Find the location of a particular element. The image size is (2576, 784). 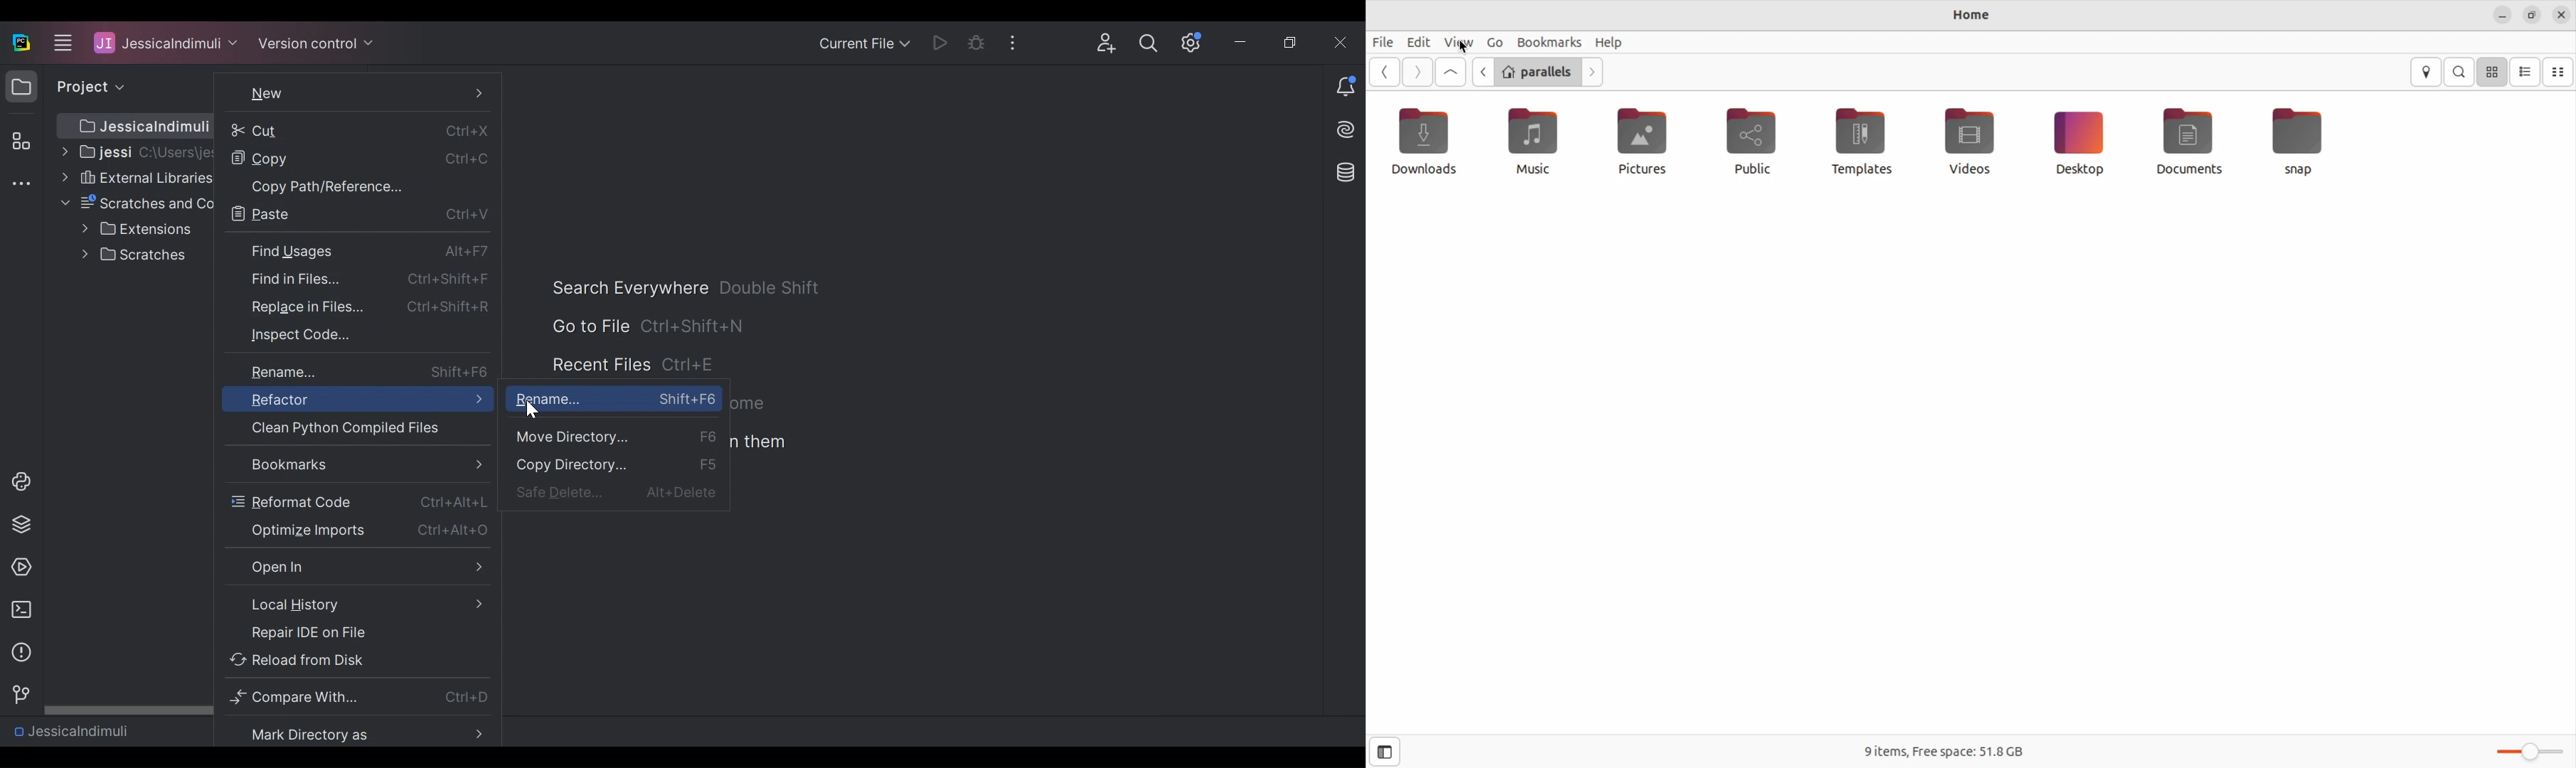

Run is located at coordinates (942, 42).